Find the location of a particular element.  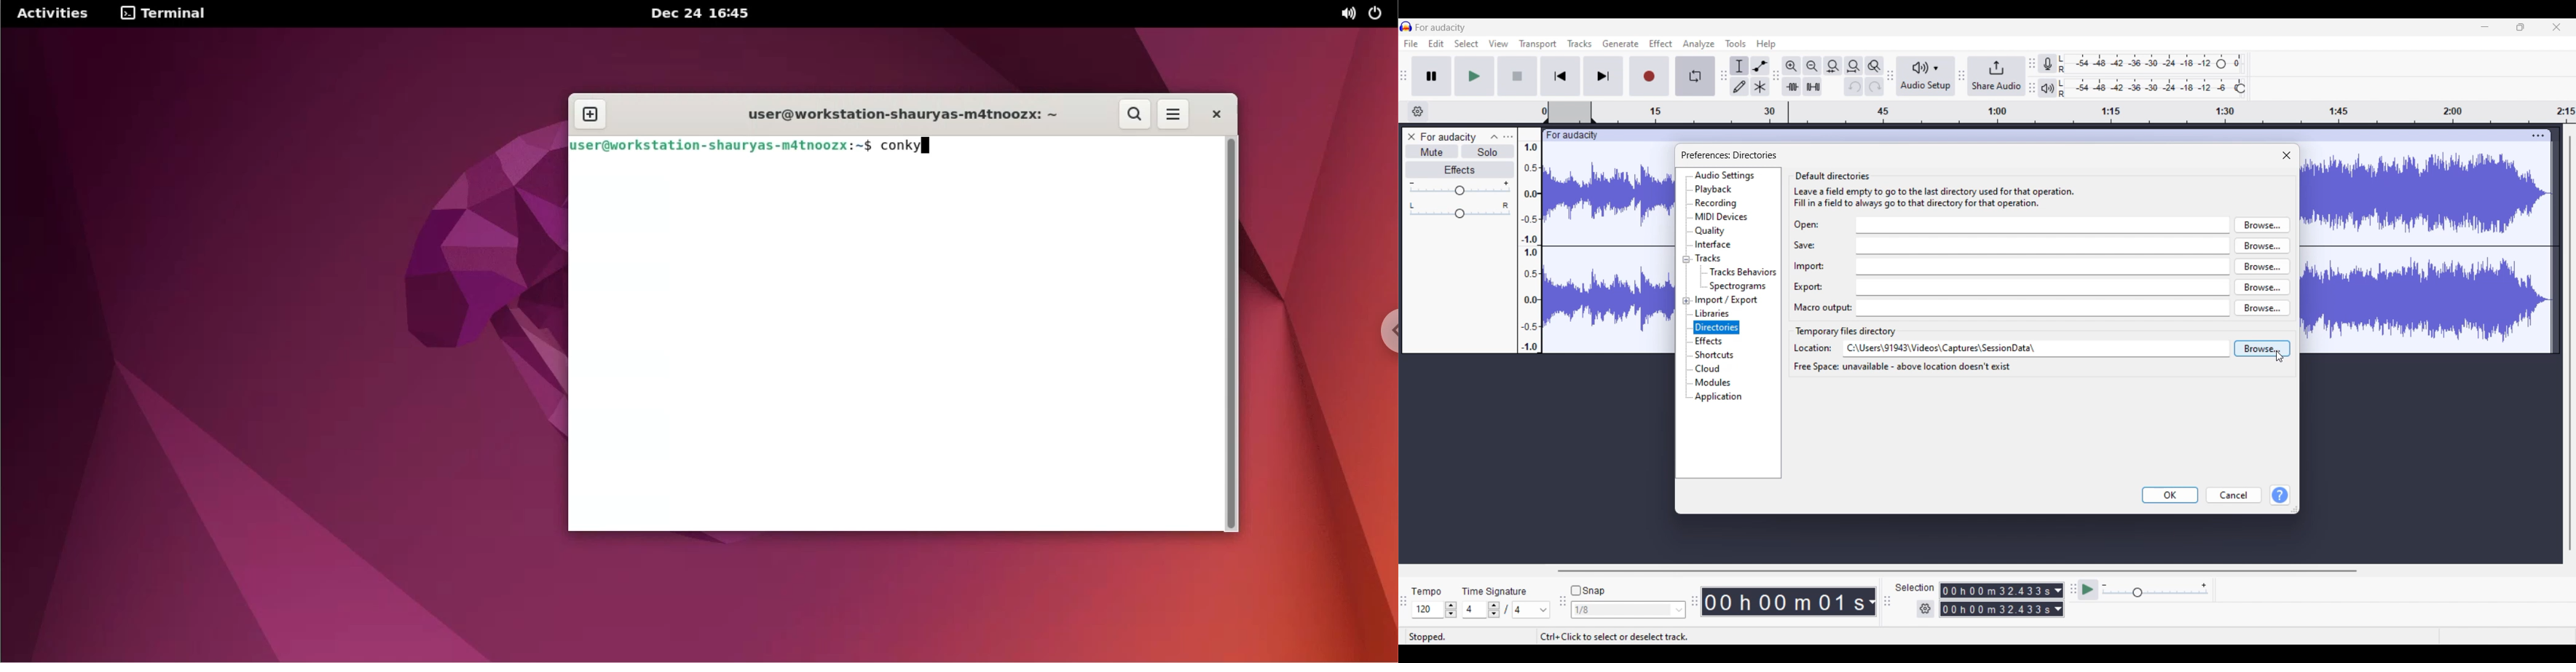

Edit menu is located at coordinates (1436, 44).